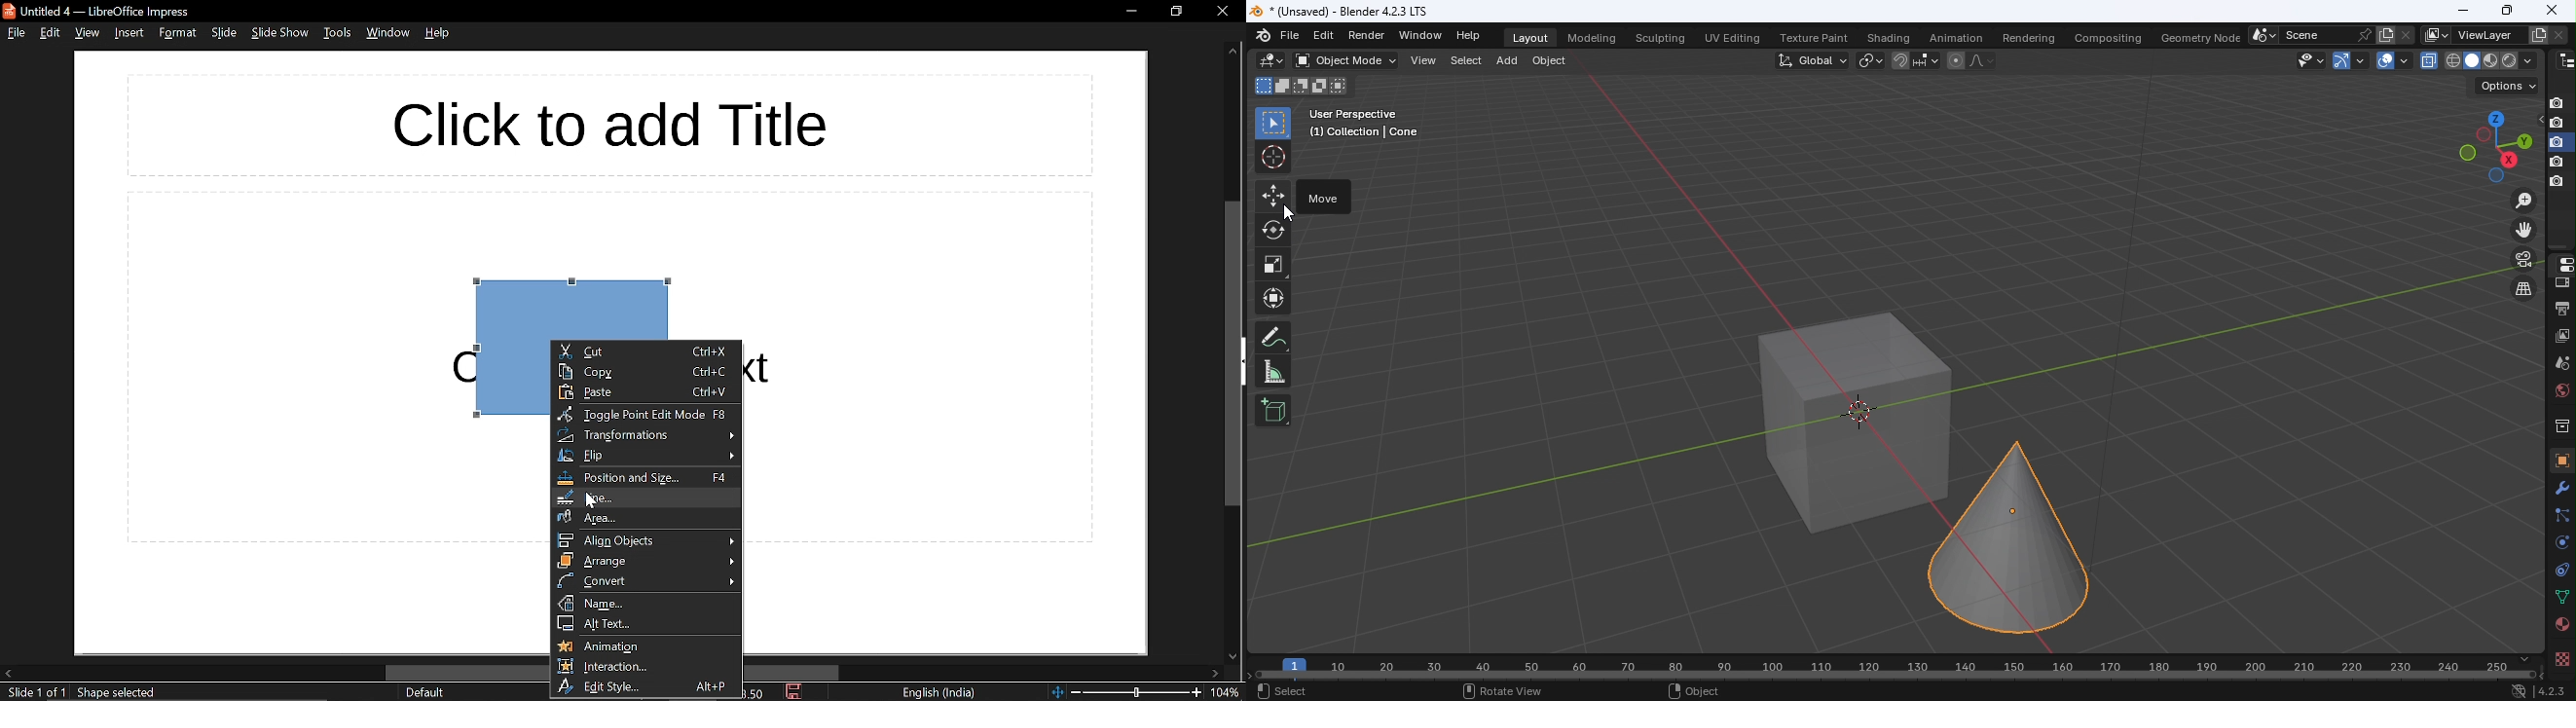 The width and height of the screenshot is (2576, 728). Describe the element at coordinates (1301, 86) in the screenshot. I see `Mode` at that location.